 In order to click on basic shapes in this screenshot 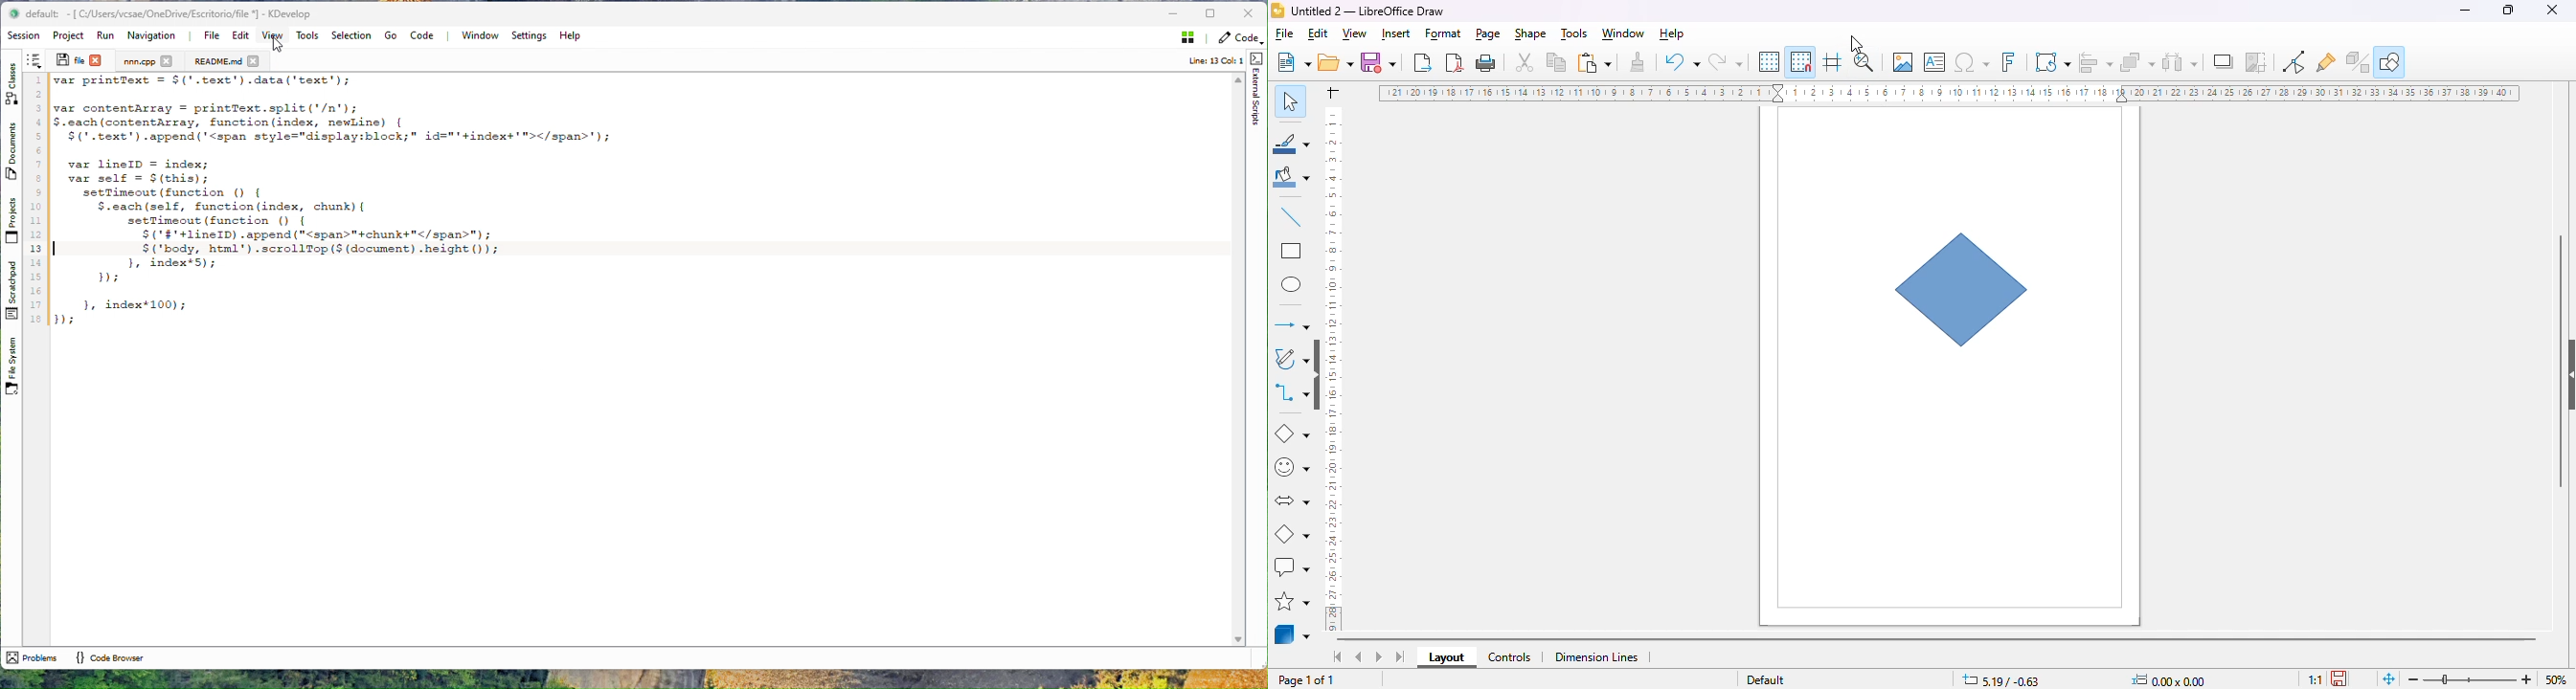, I will do `click(1293, 433)`.